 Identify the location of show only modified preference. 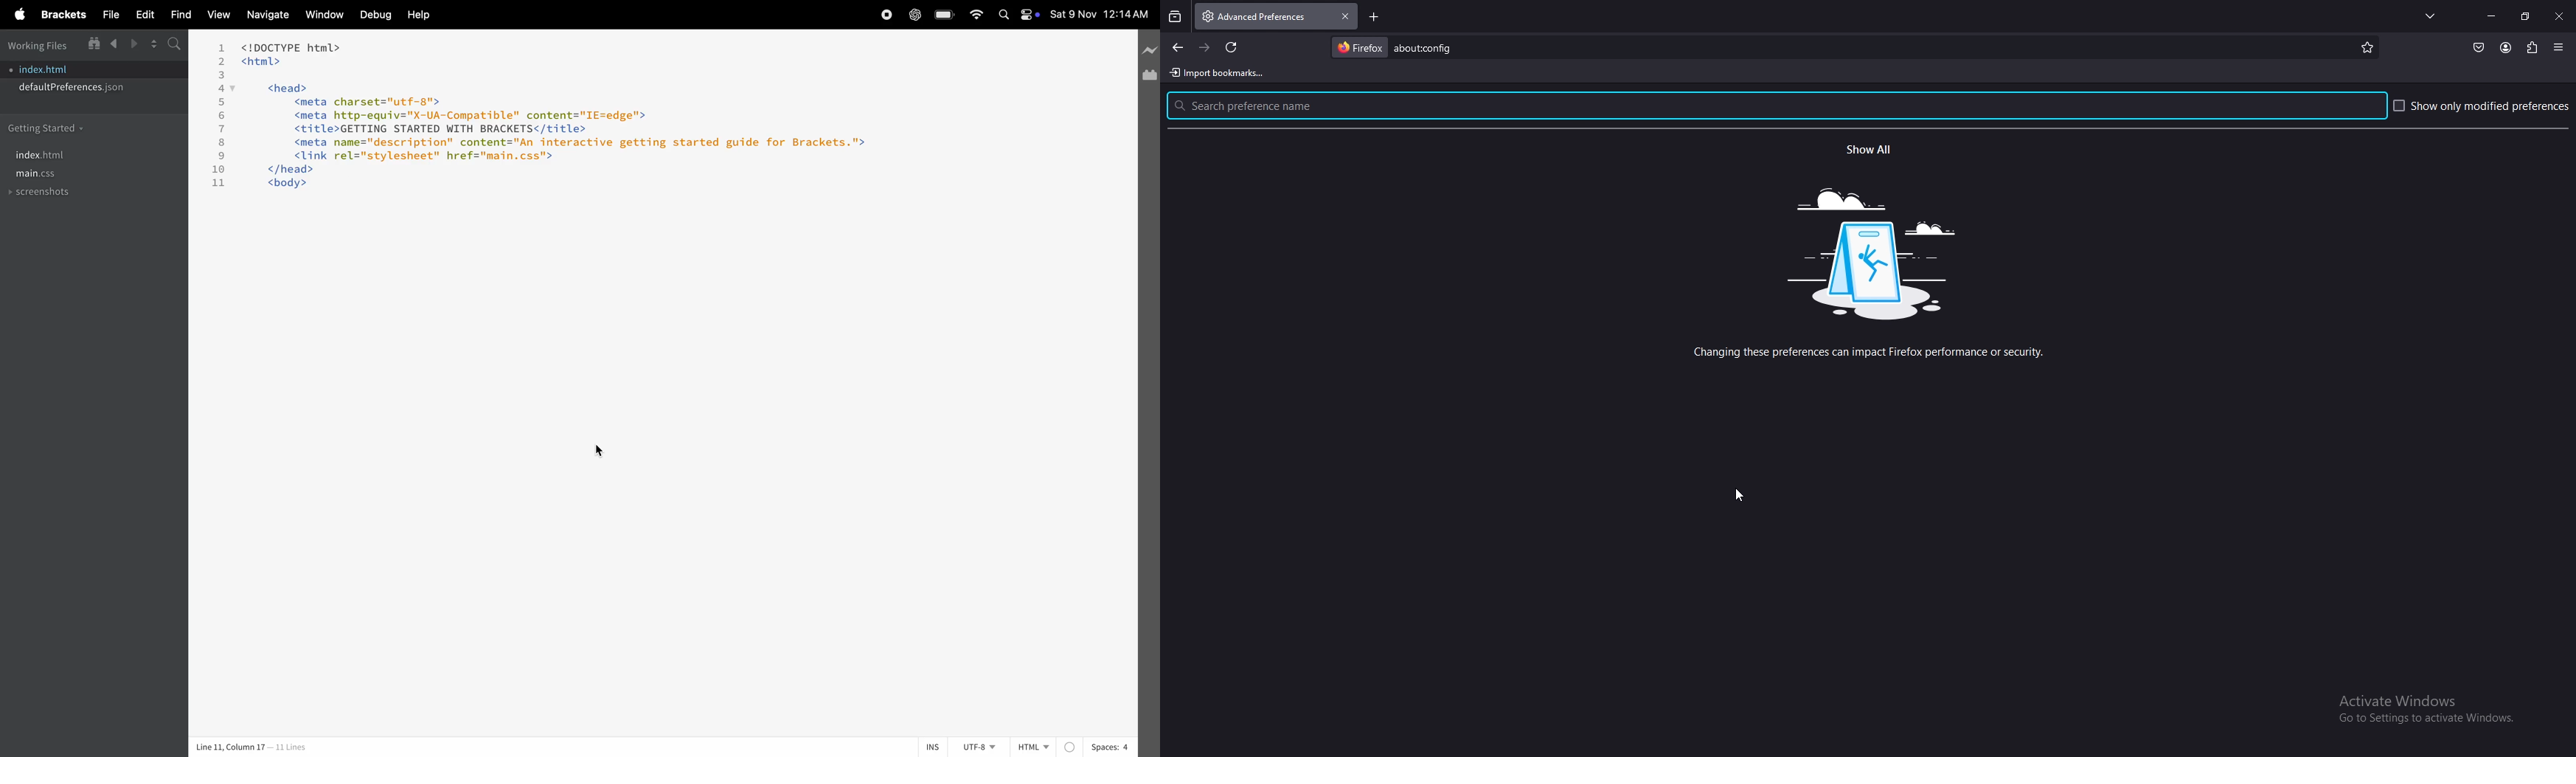
(2482, 107).